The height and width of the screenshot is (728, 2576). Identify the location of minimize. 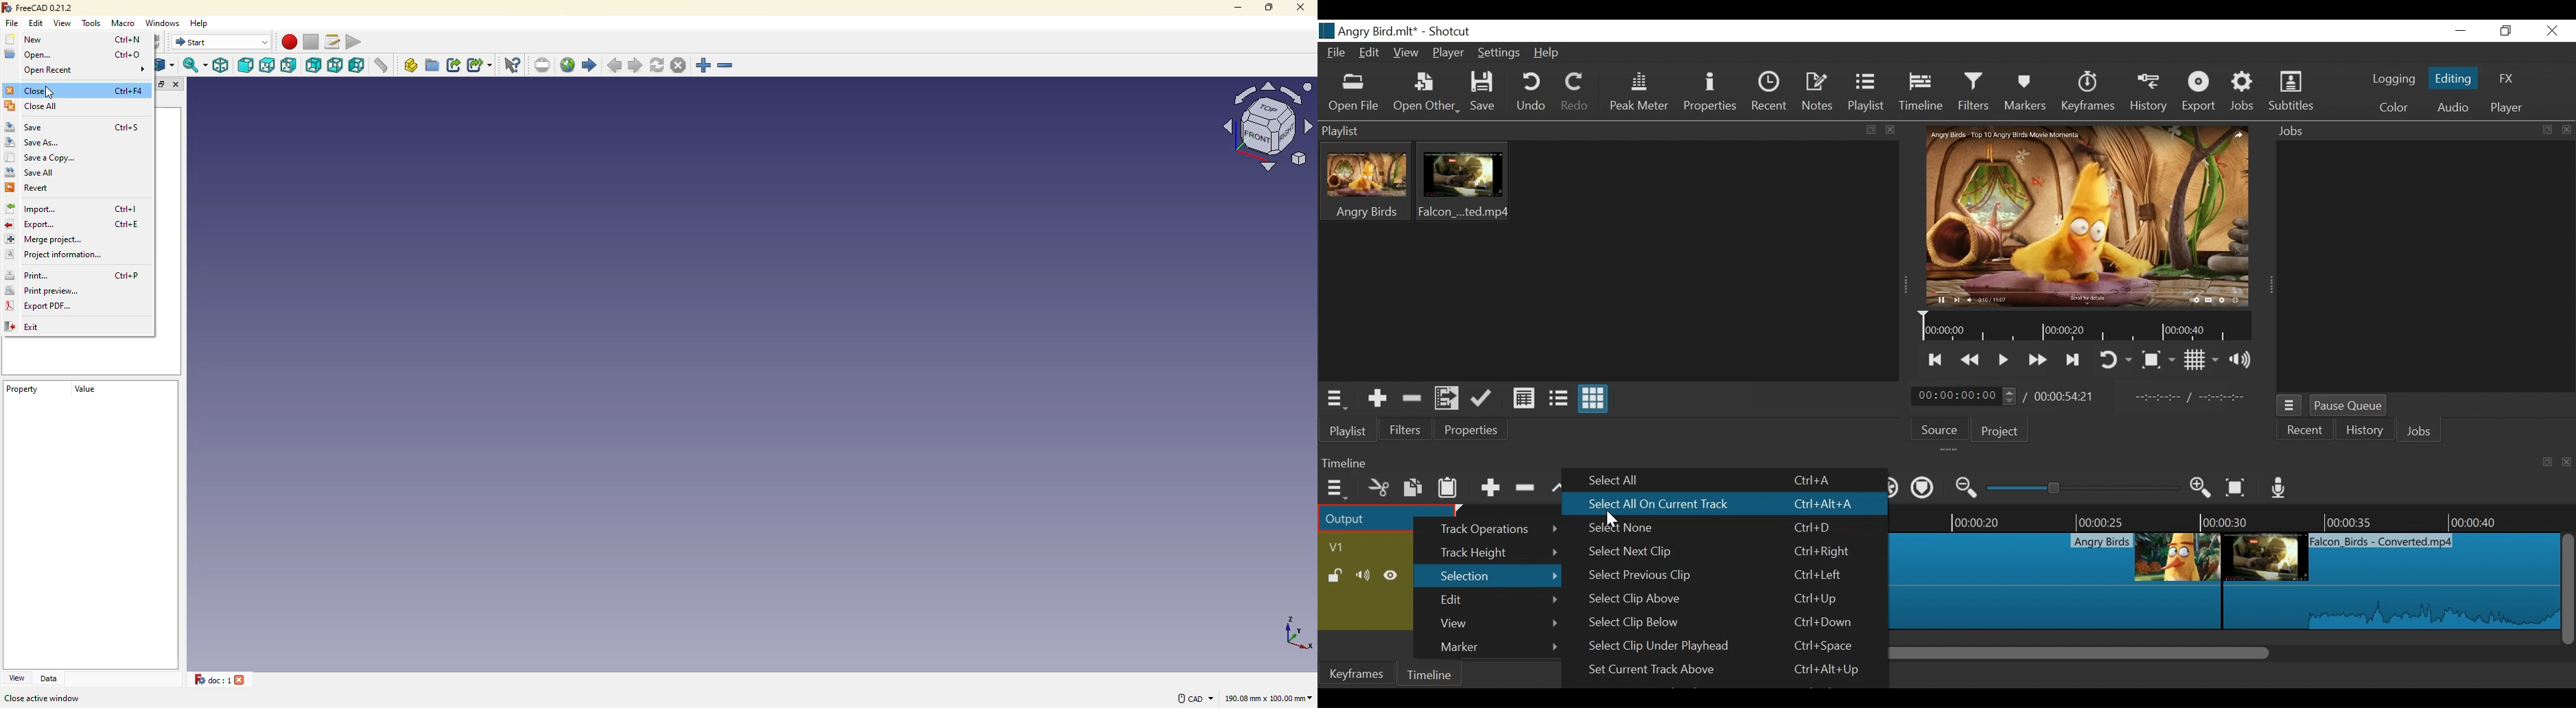
(2461, 31).